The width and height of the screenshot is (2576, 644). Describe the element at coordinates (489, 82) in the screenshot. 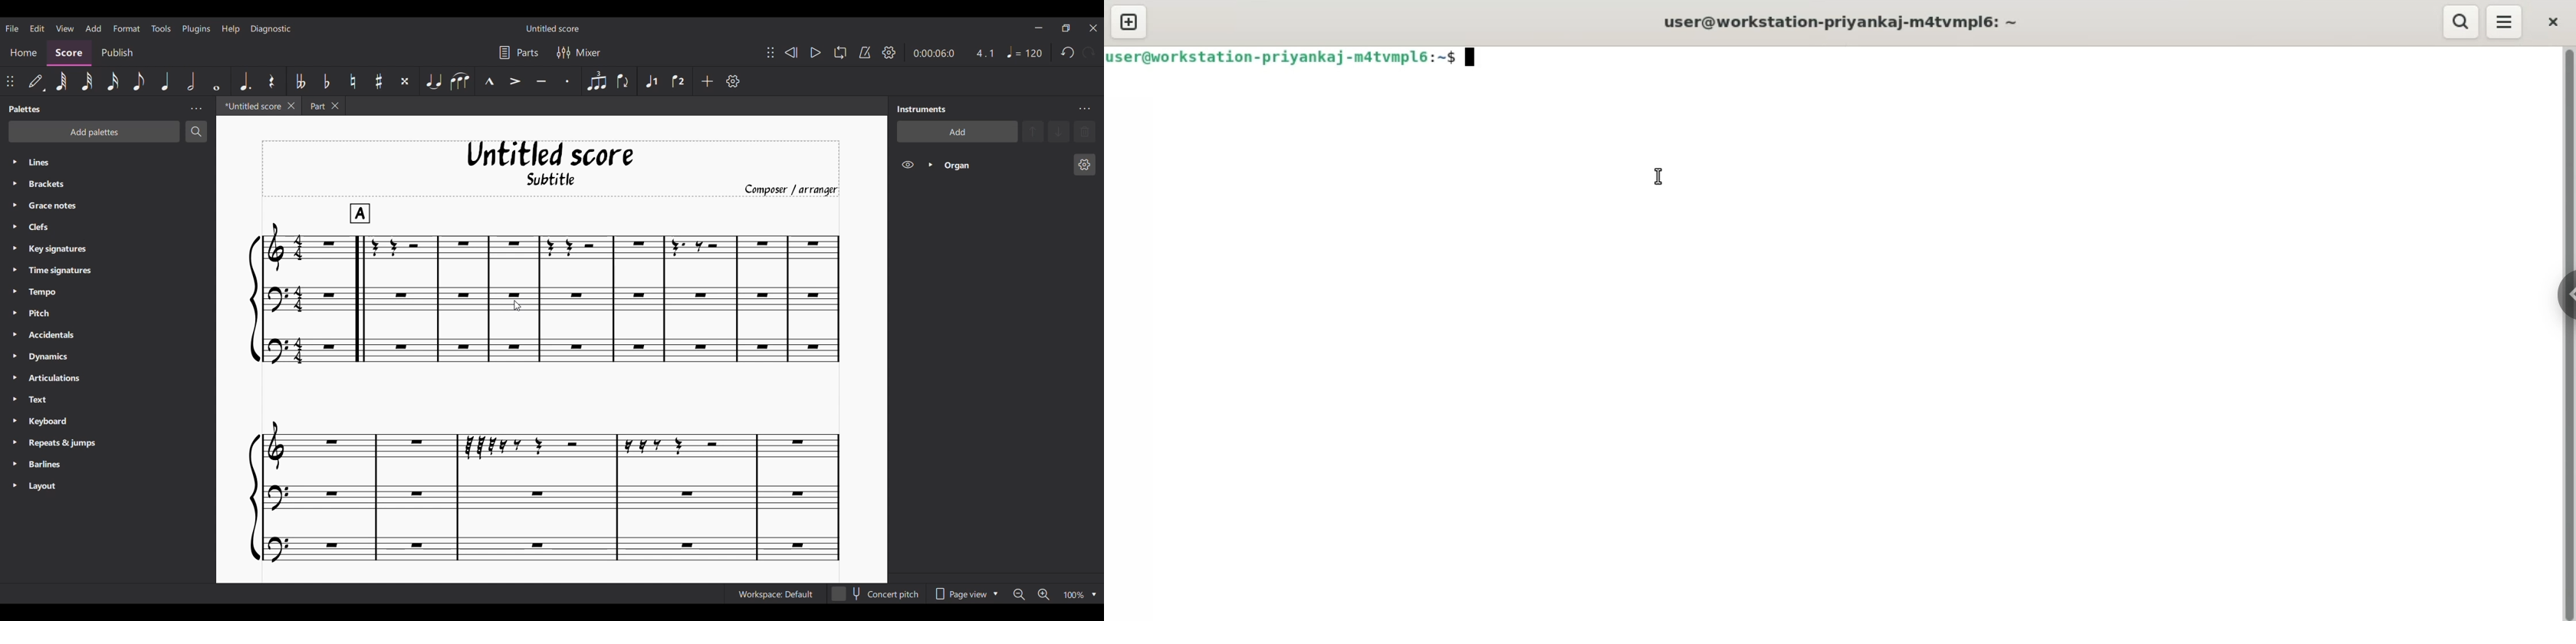

I see `Marcato` at that location.